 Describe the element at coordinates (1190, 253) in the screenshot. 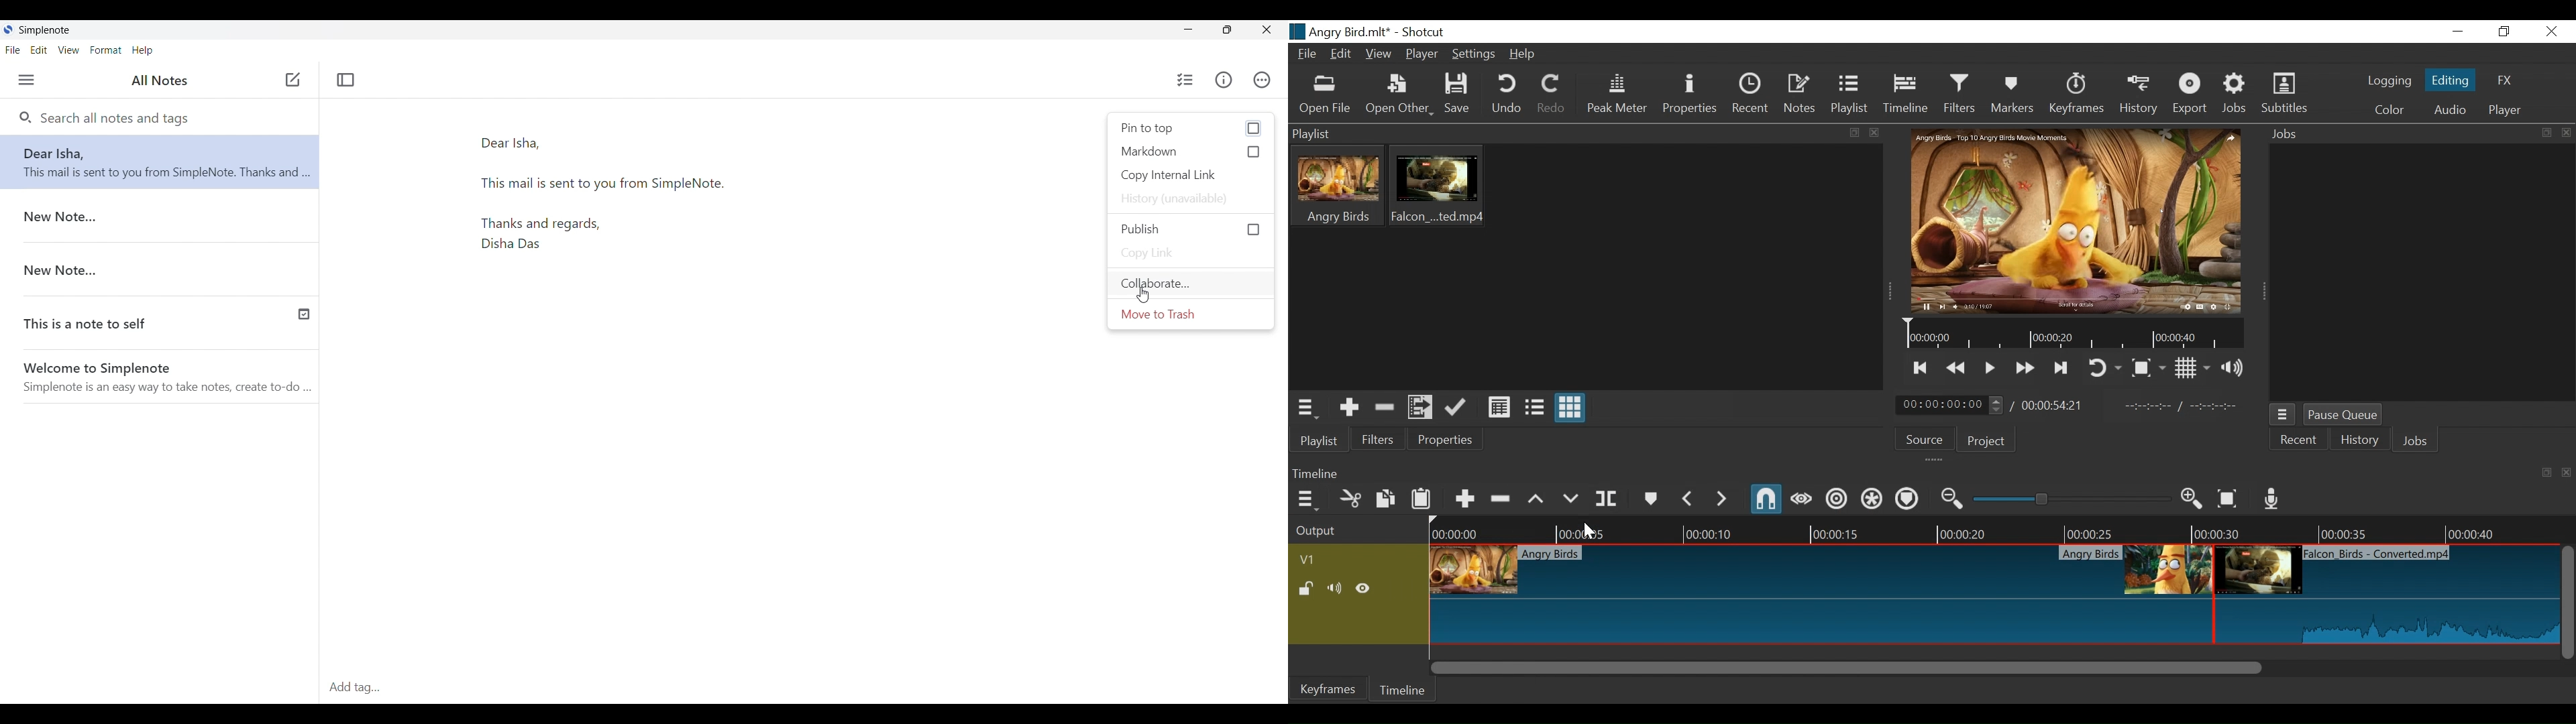

I see `Copy link` at that location.